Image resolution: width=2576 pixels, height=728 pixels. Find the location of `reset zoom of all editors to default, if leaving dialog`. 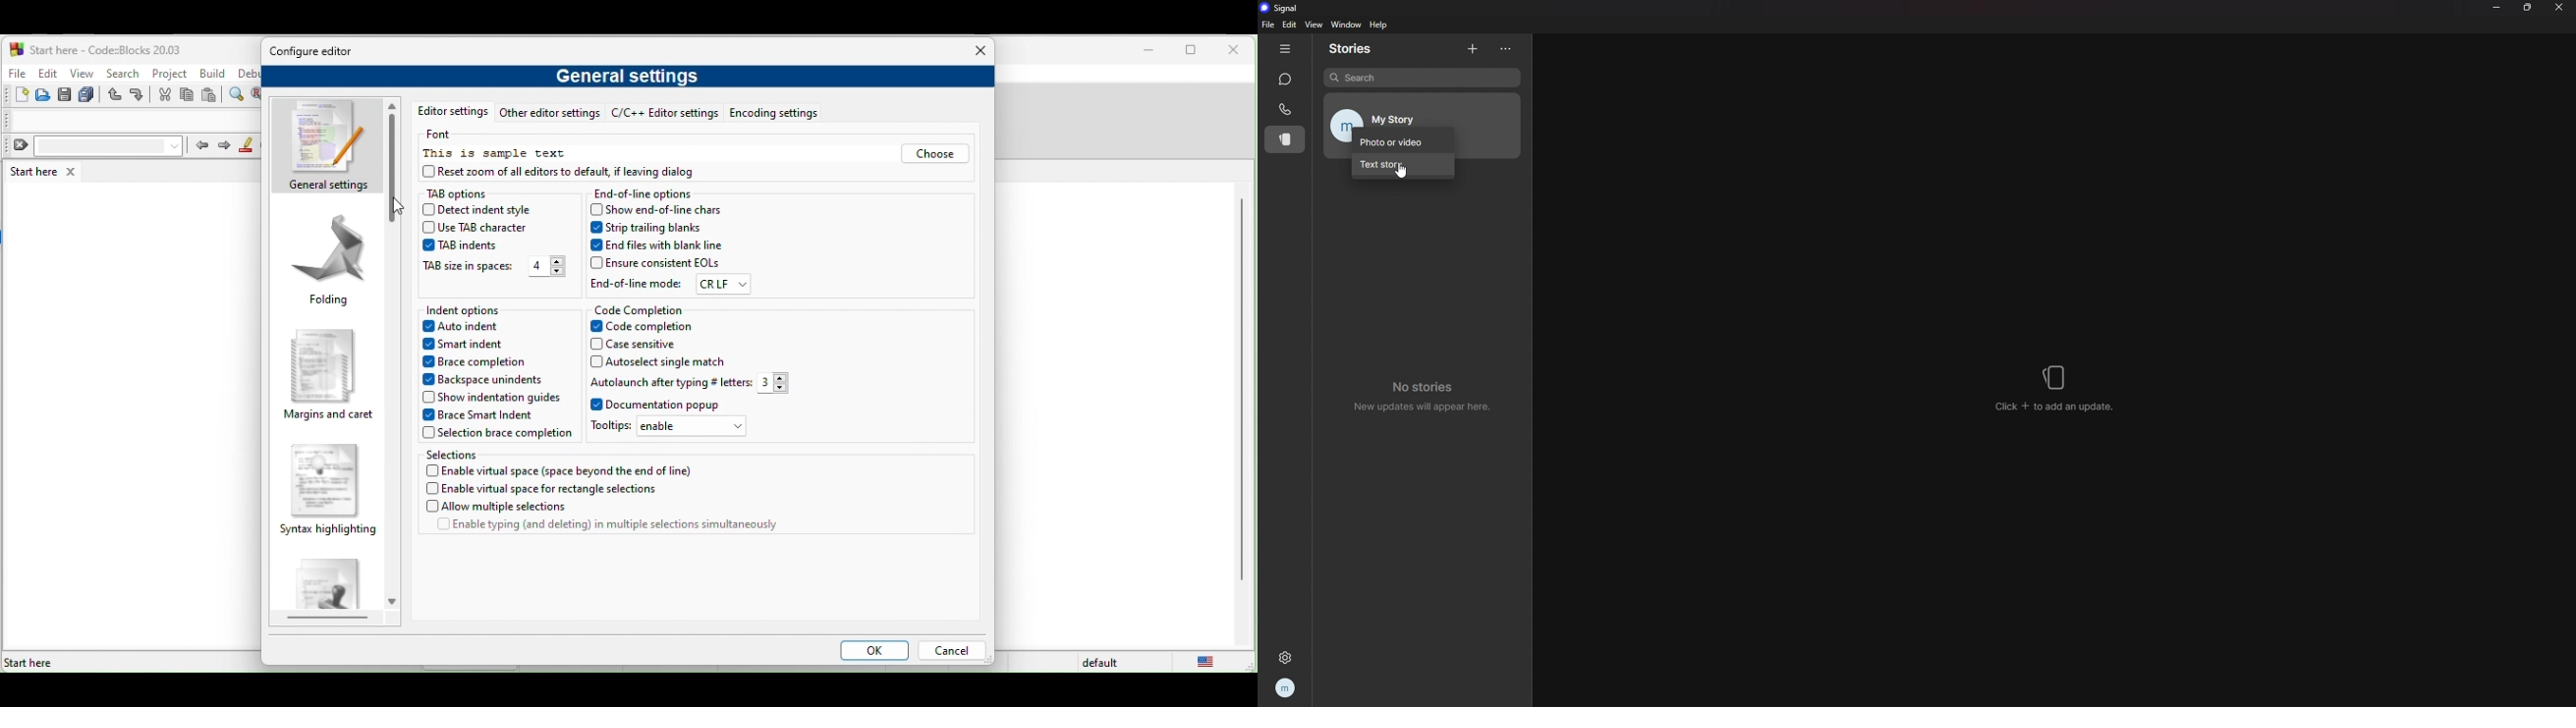

reset zoom of all editors to default, if leaving dialog is located at coordinates (579, 174).